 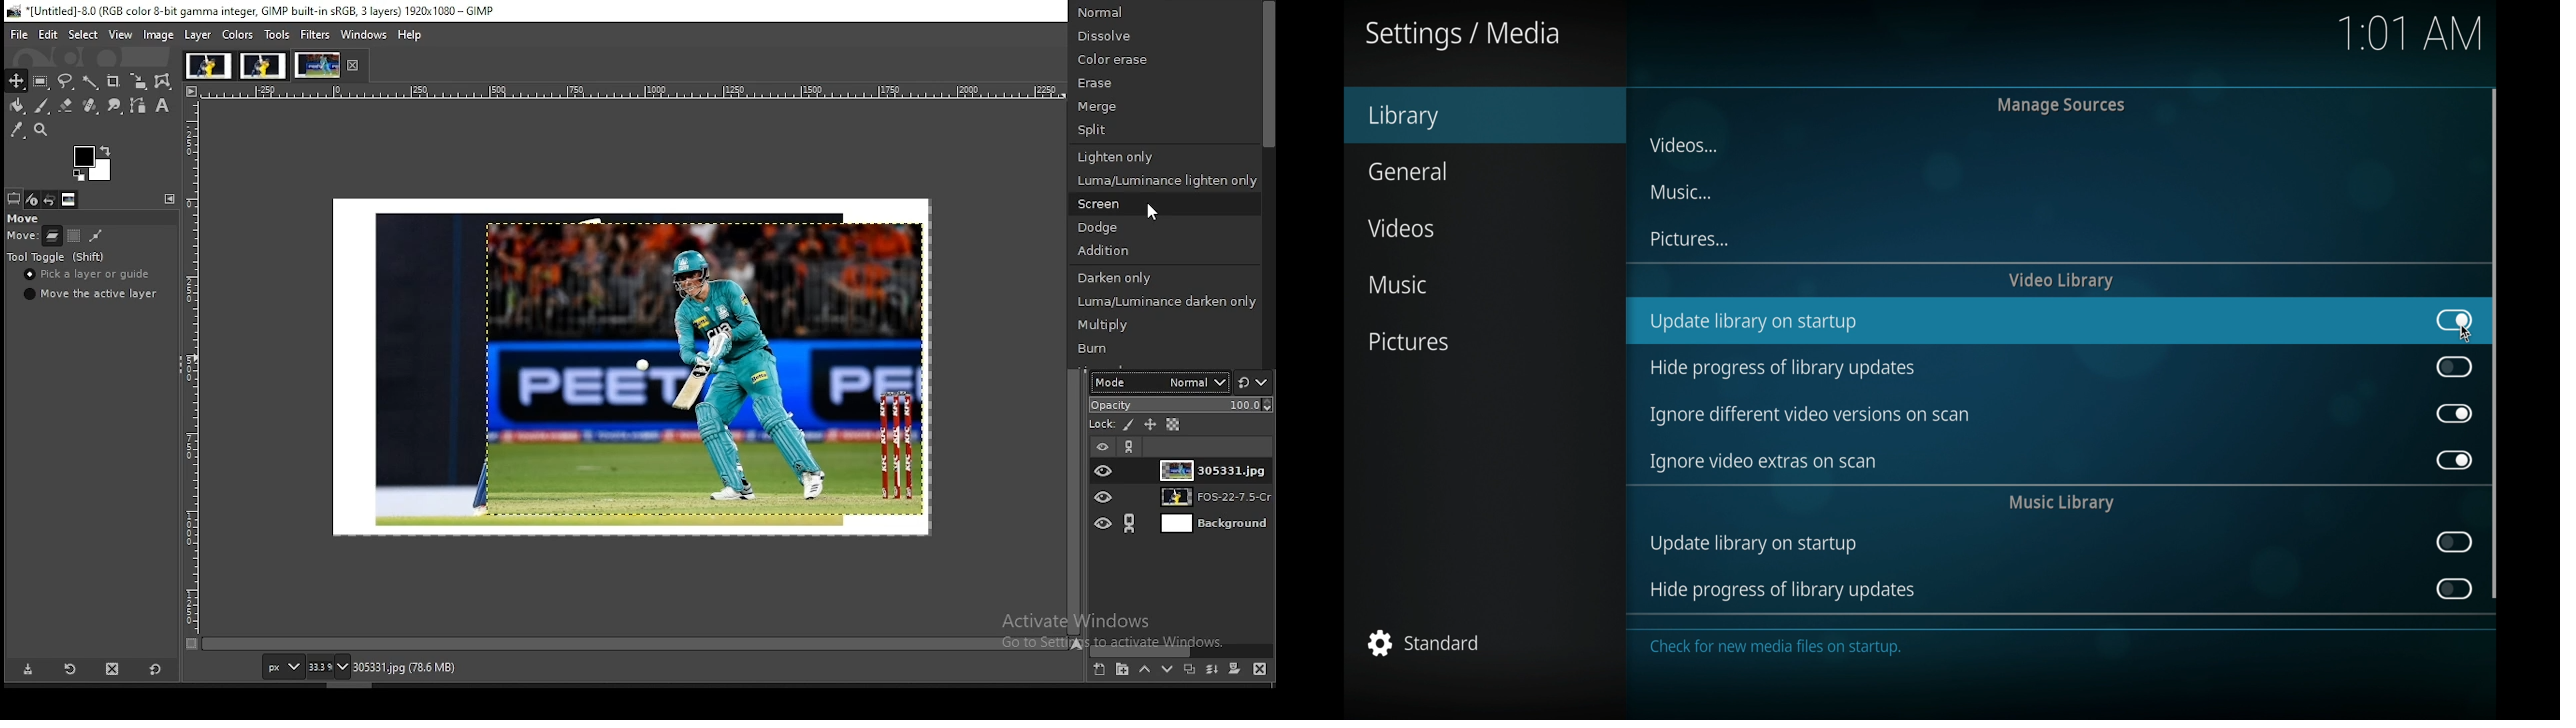 I want to click on move, so click(x=21, y=237).